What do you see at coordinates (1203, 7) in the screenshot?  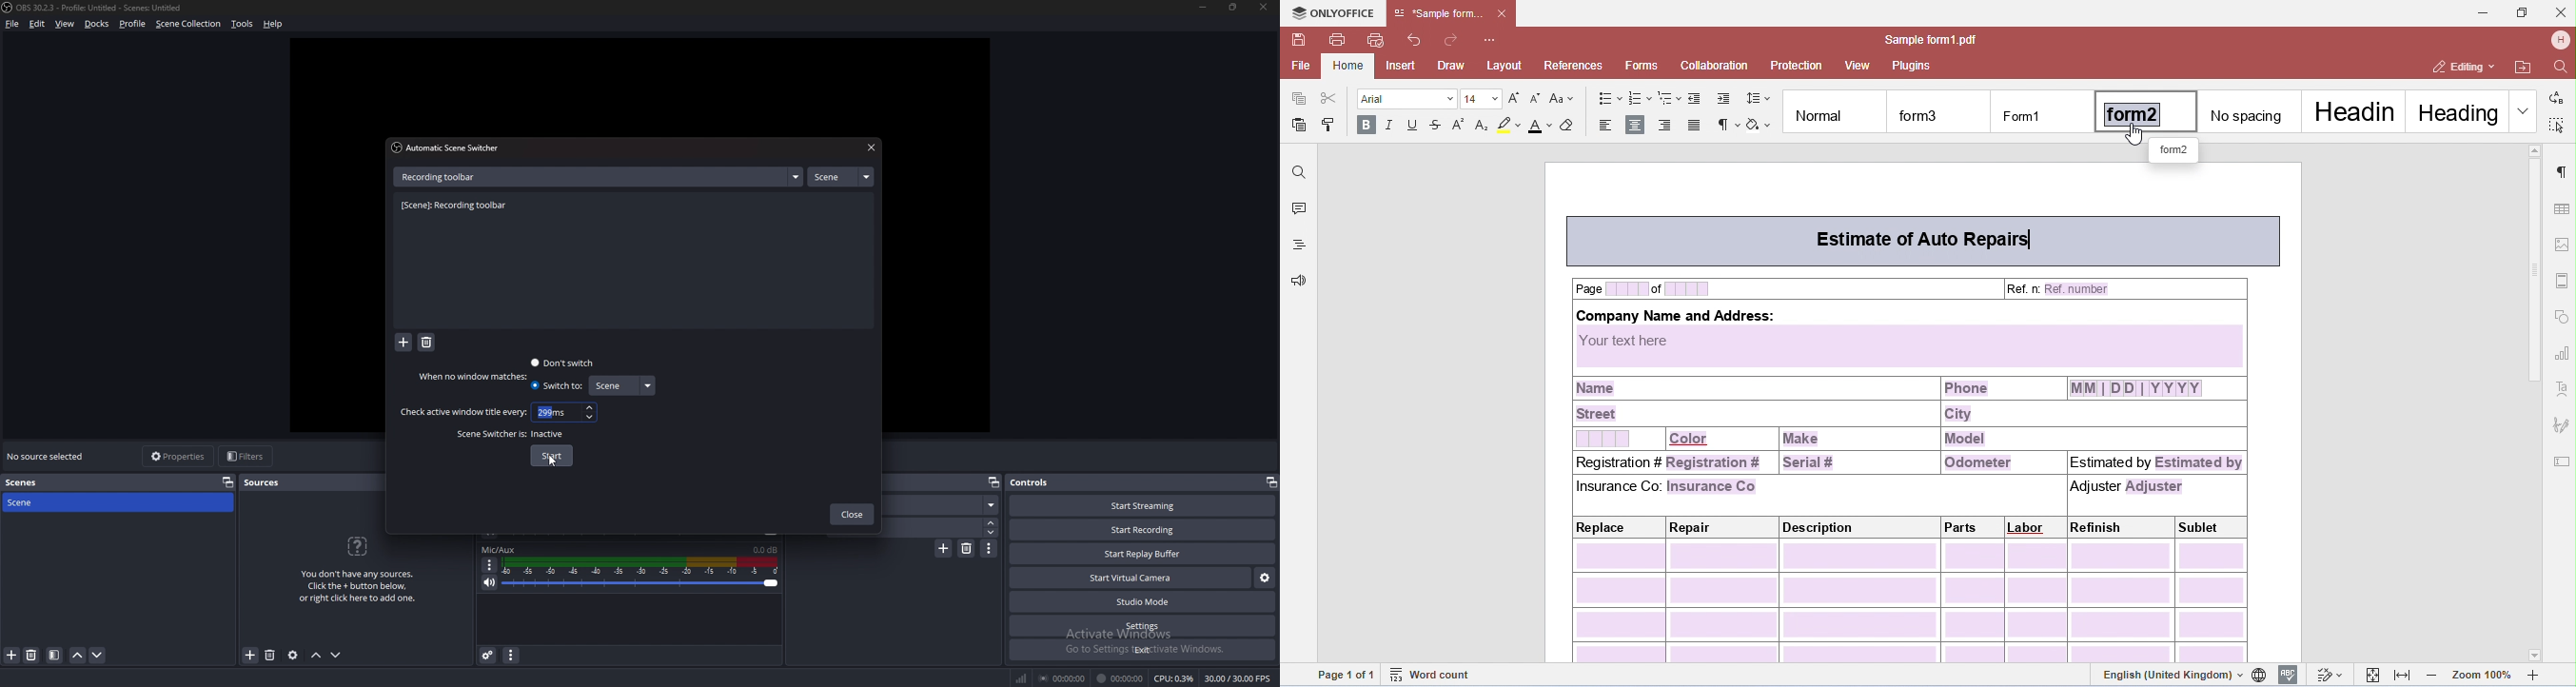 I see `minimize` at bounding box center [1203, 7].